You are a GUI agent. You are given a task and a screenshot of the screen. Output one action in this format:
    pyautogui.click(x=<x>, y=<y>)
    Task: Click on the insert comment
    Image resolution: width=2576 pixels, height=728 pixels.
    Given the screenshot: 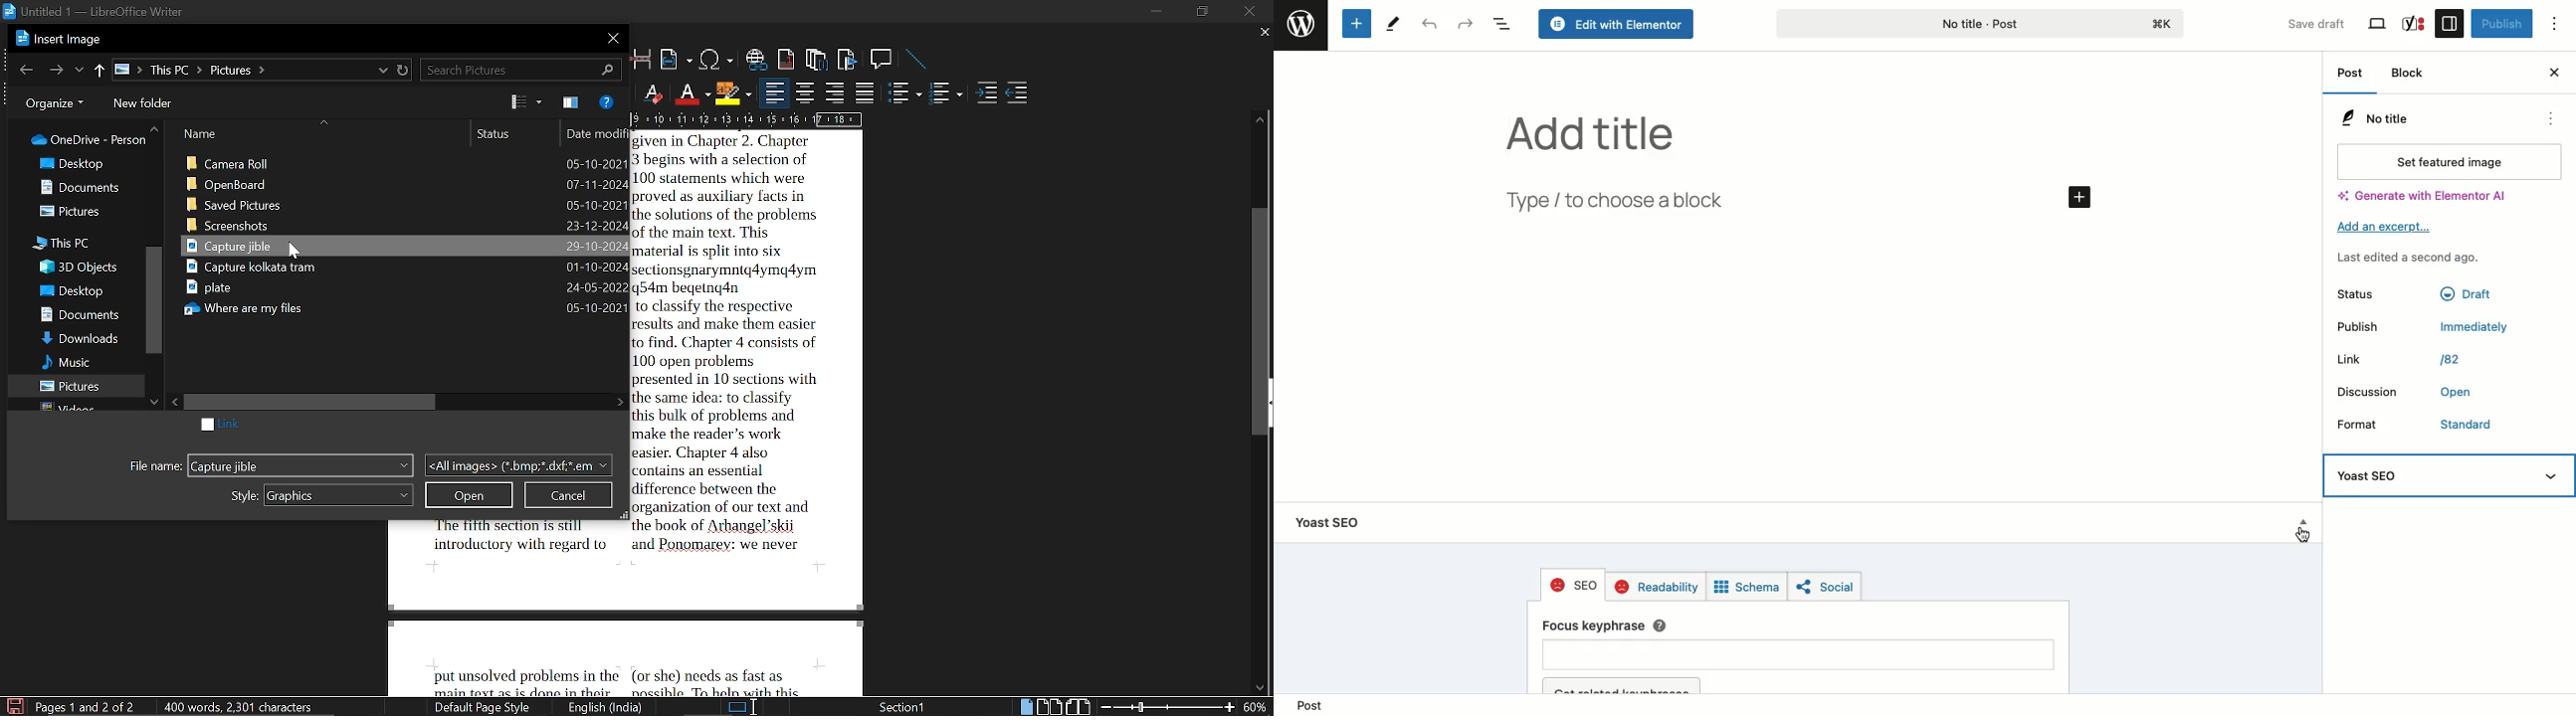 What is the action you would take?
    pyautogui.click(x=883, y=59)
    